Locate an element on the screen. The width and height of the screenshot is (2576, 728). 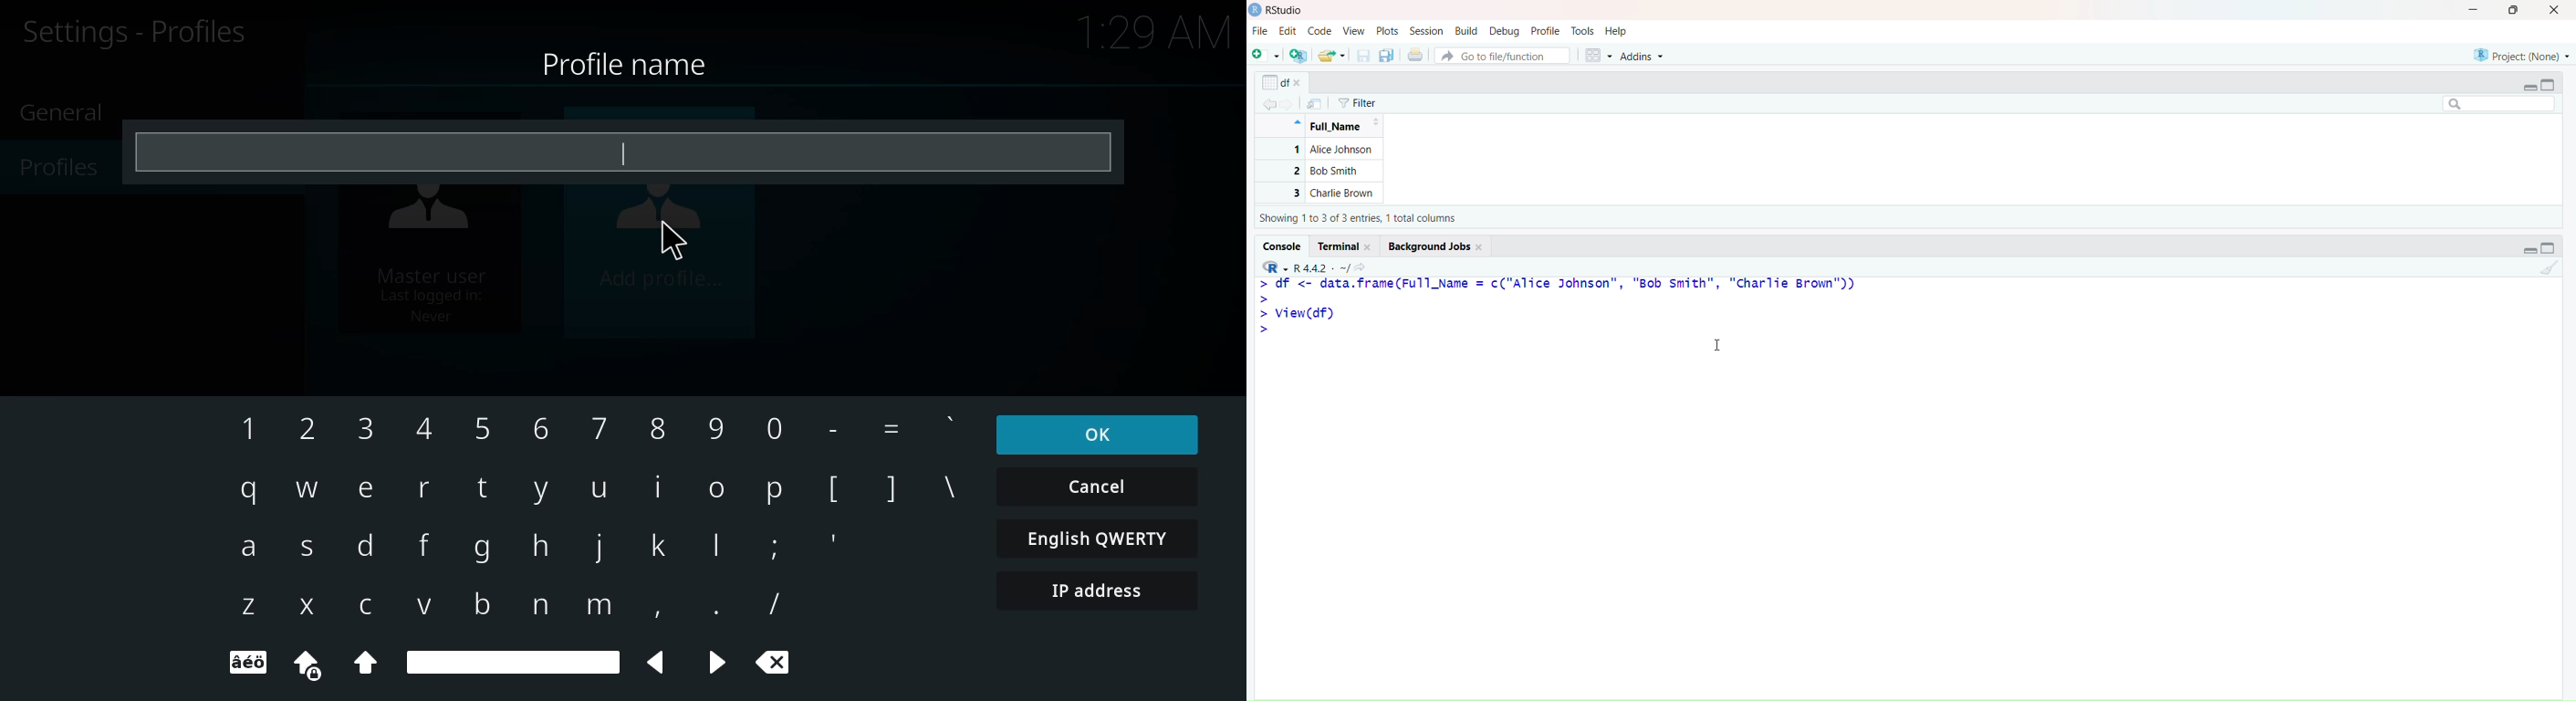
= is located at coordinates (892, 429).